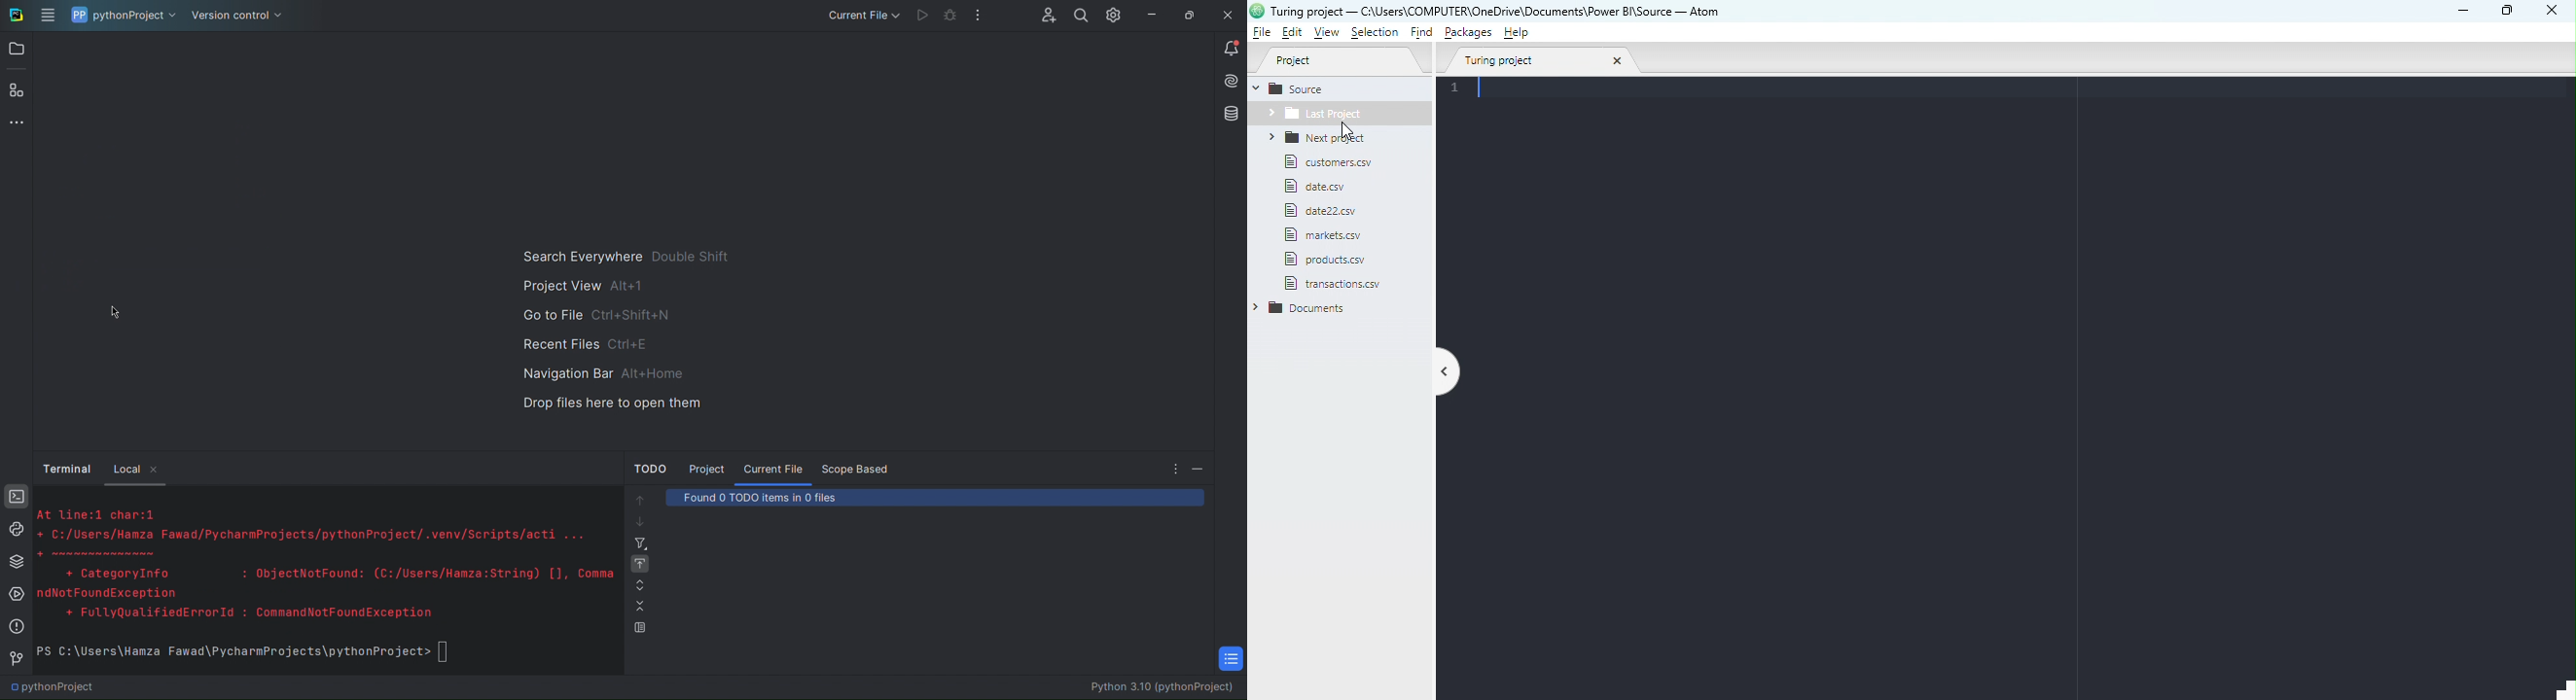 The height and width of the screenshot is (700, 2576). Describe the element at coordinates (14, 497) in the screenshot. I see `Terminal` at that location.